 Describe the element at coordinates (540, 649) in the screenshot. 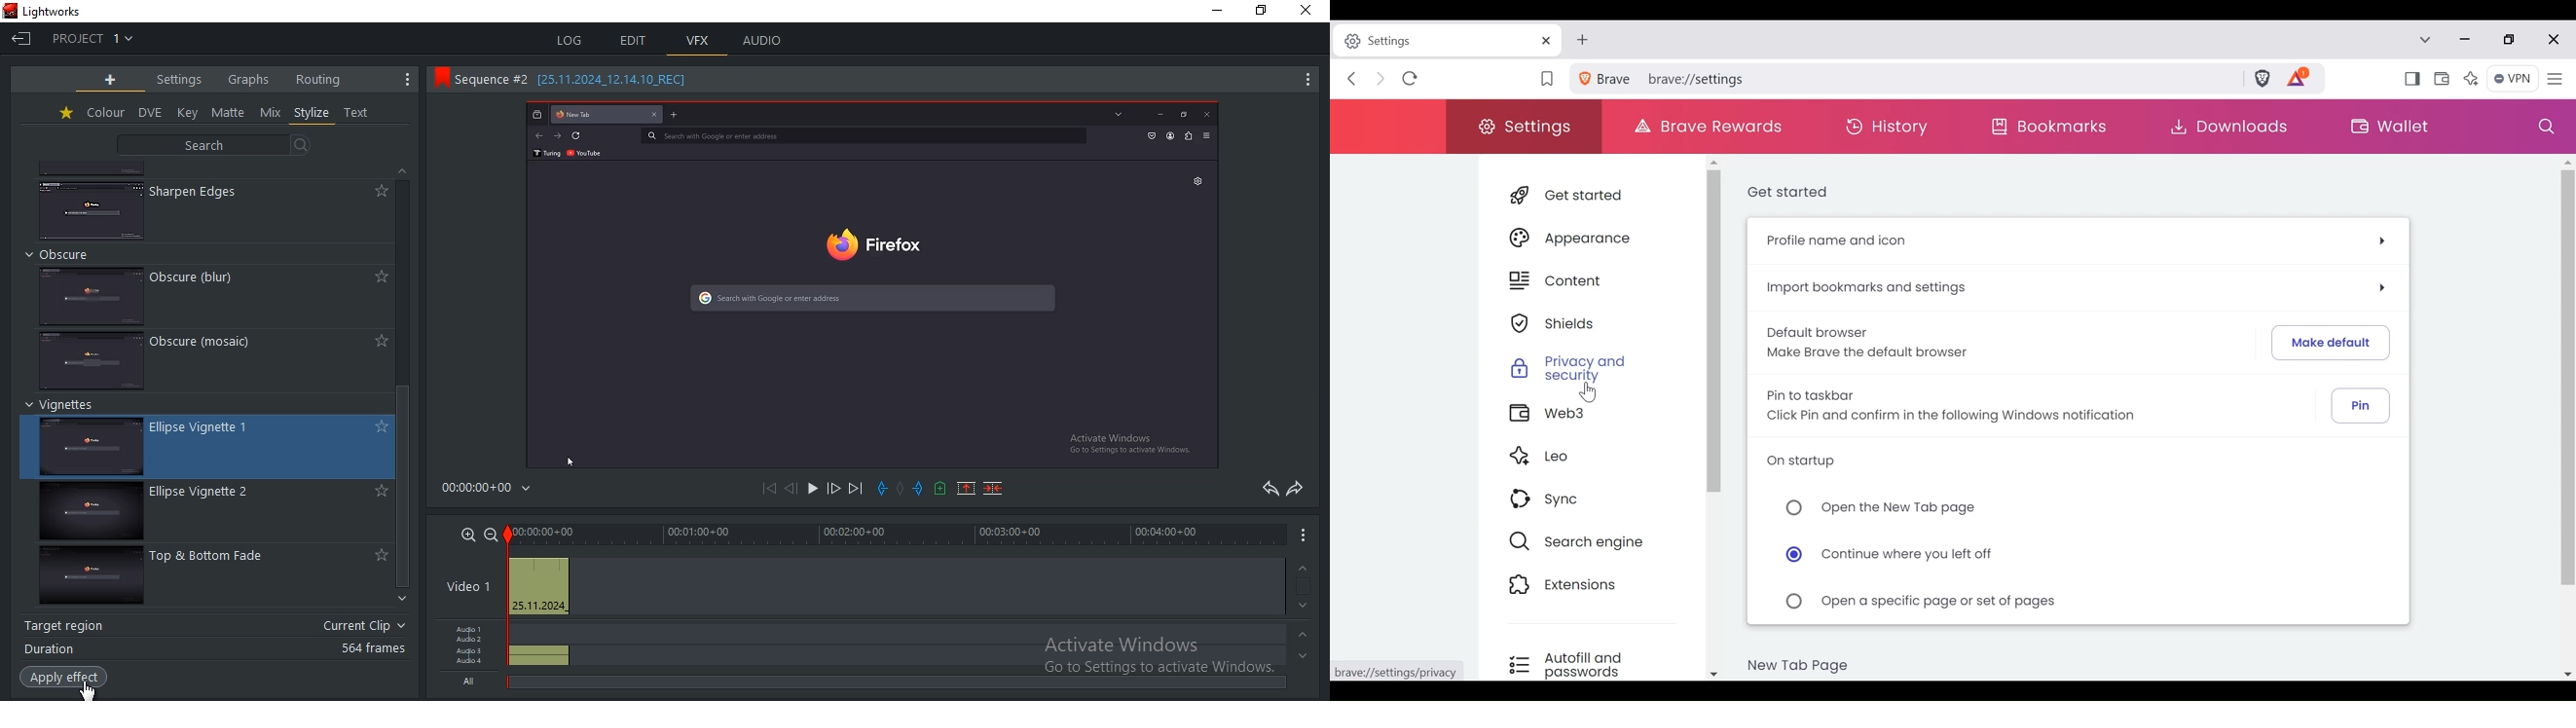

I see `Audio clip` at that location.